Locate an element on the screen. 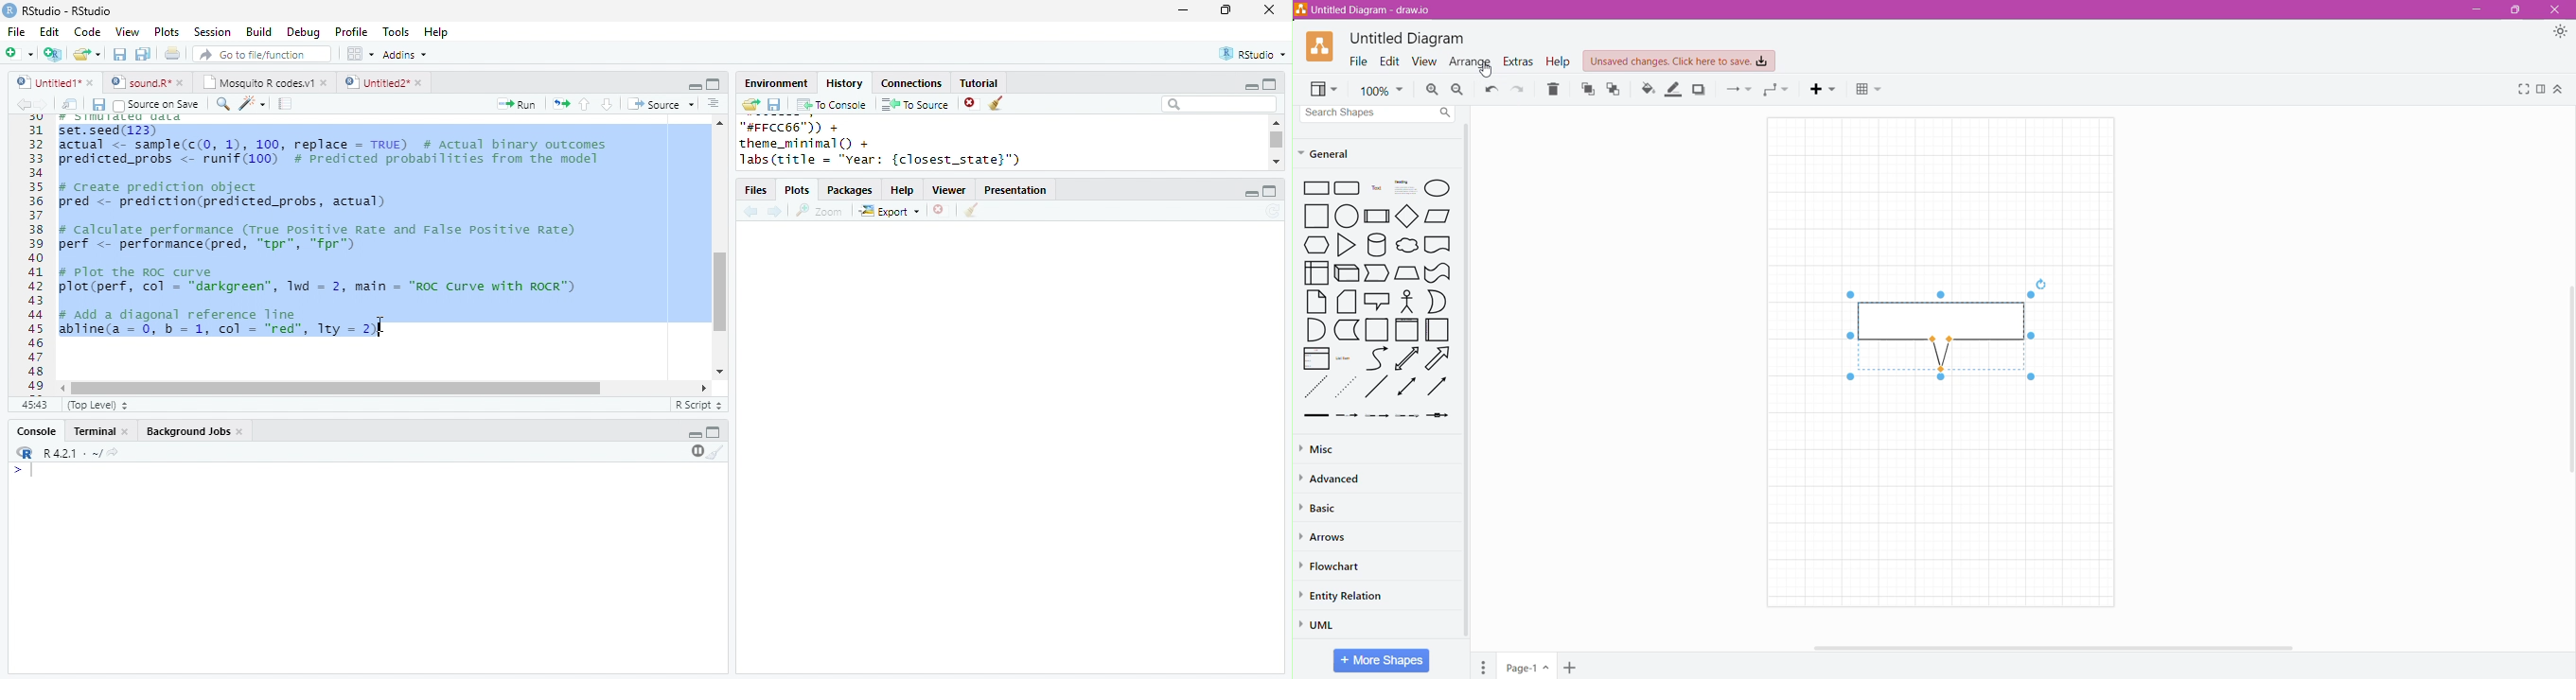 The image size is (2576, 700). Export is located at coordinates (891, 212).